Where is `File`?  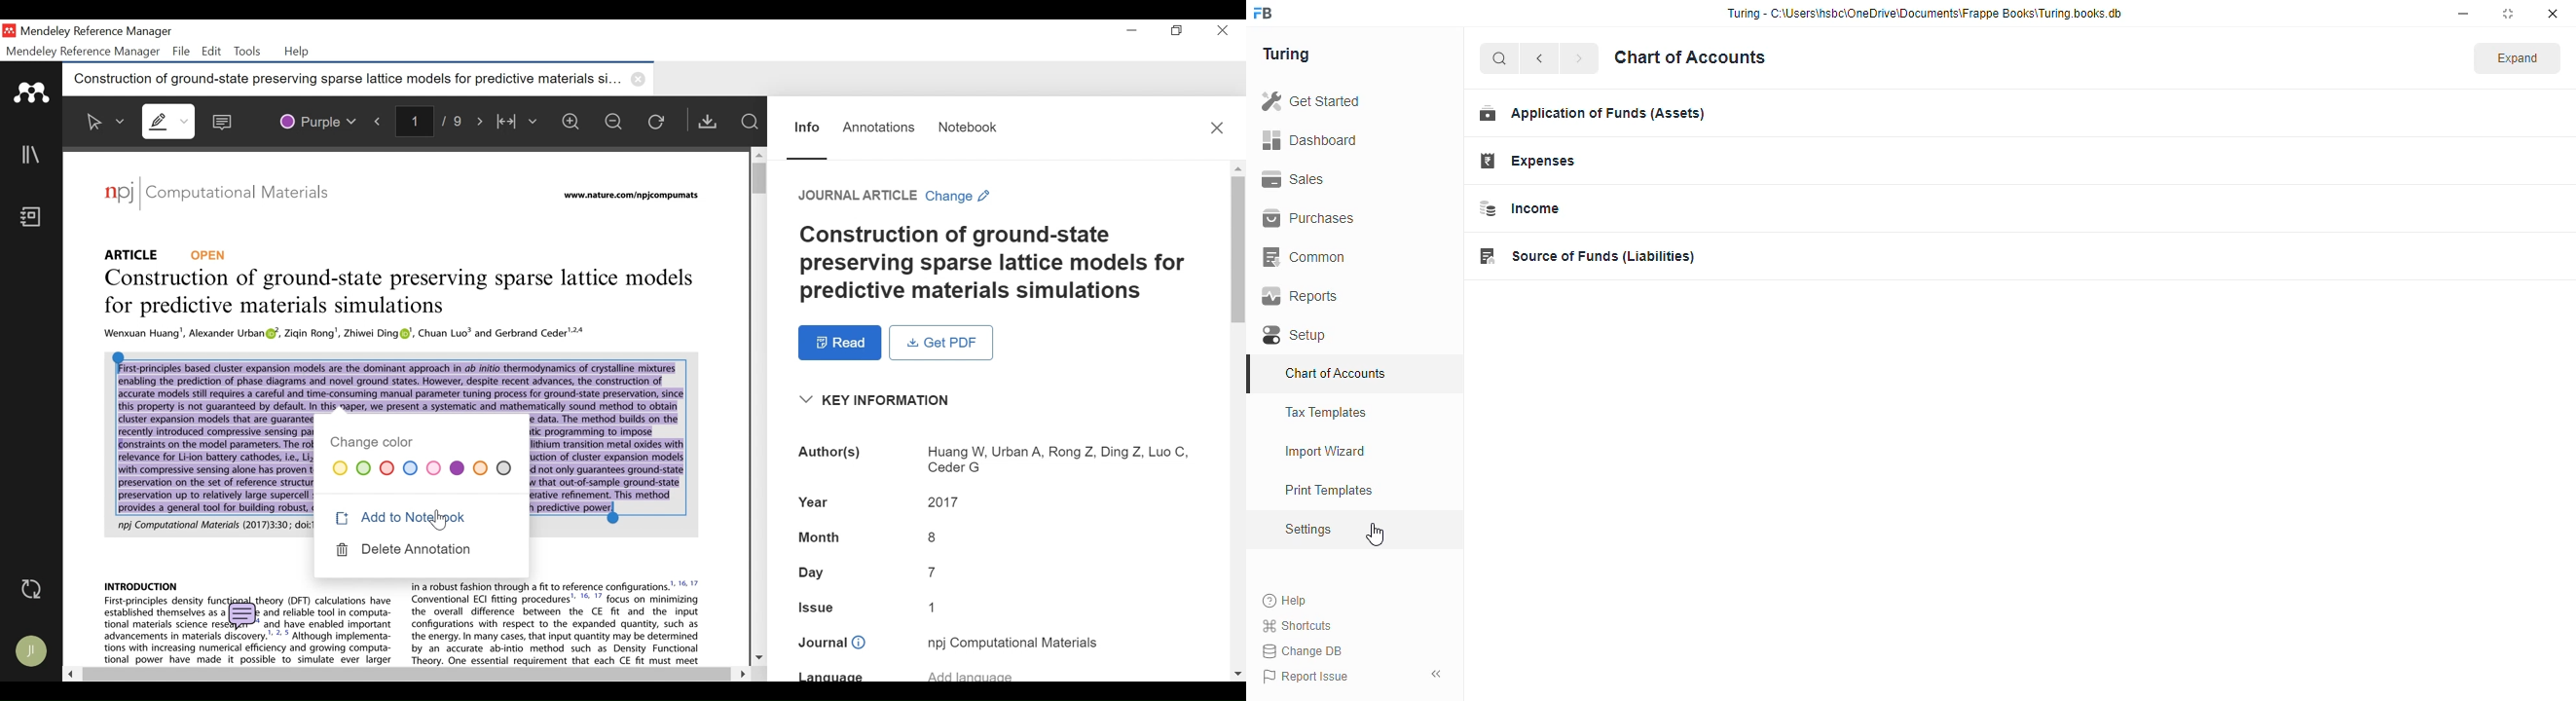
File is located at coordinates (181, 51).